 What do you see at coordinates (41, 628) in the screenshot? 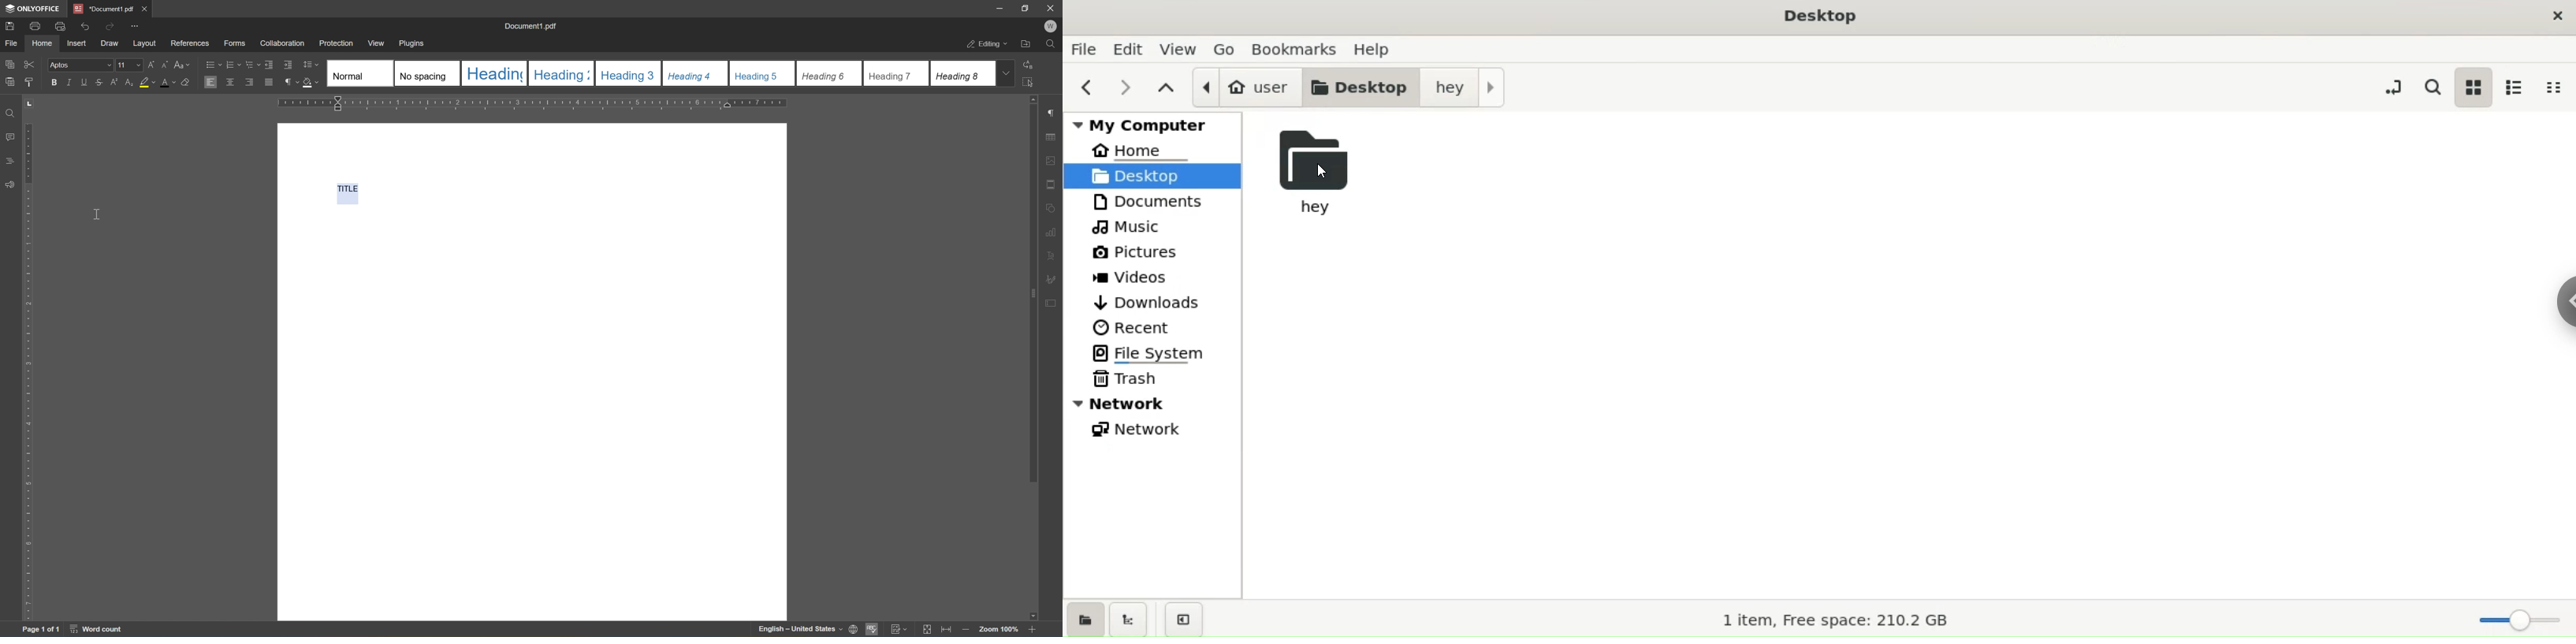
I see `page 1 of 1` at bounding box center [41, 628].